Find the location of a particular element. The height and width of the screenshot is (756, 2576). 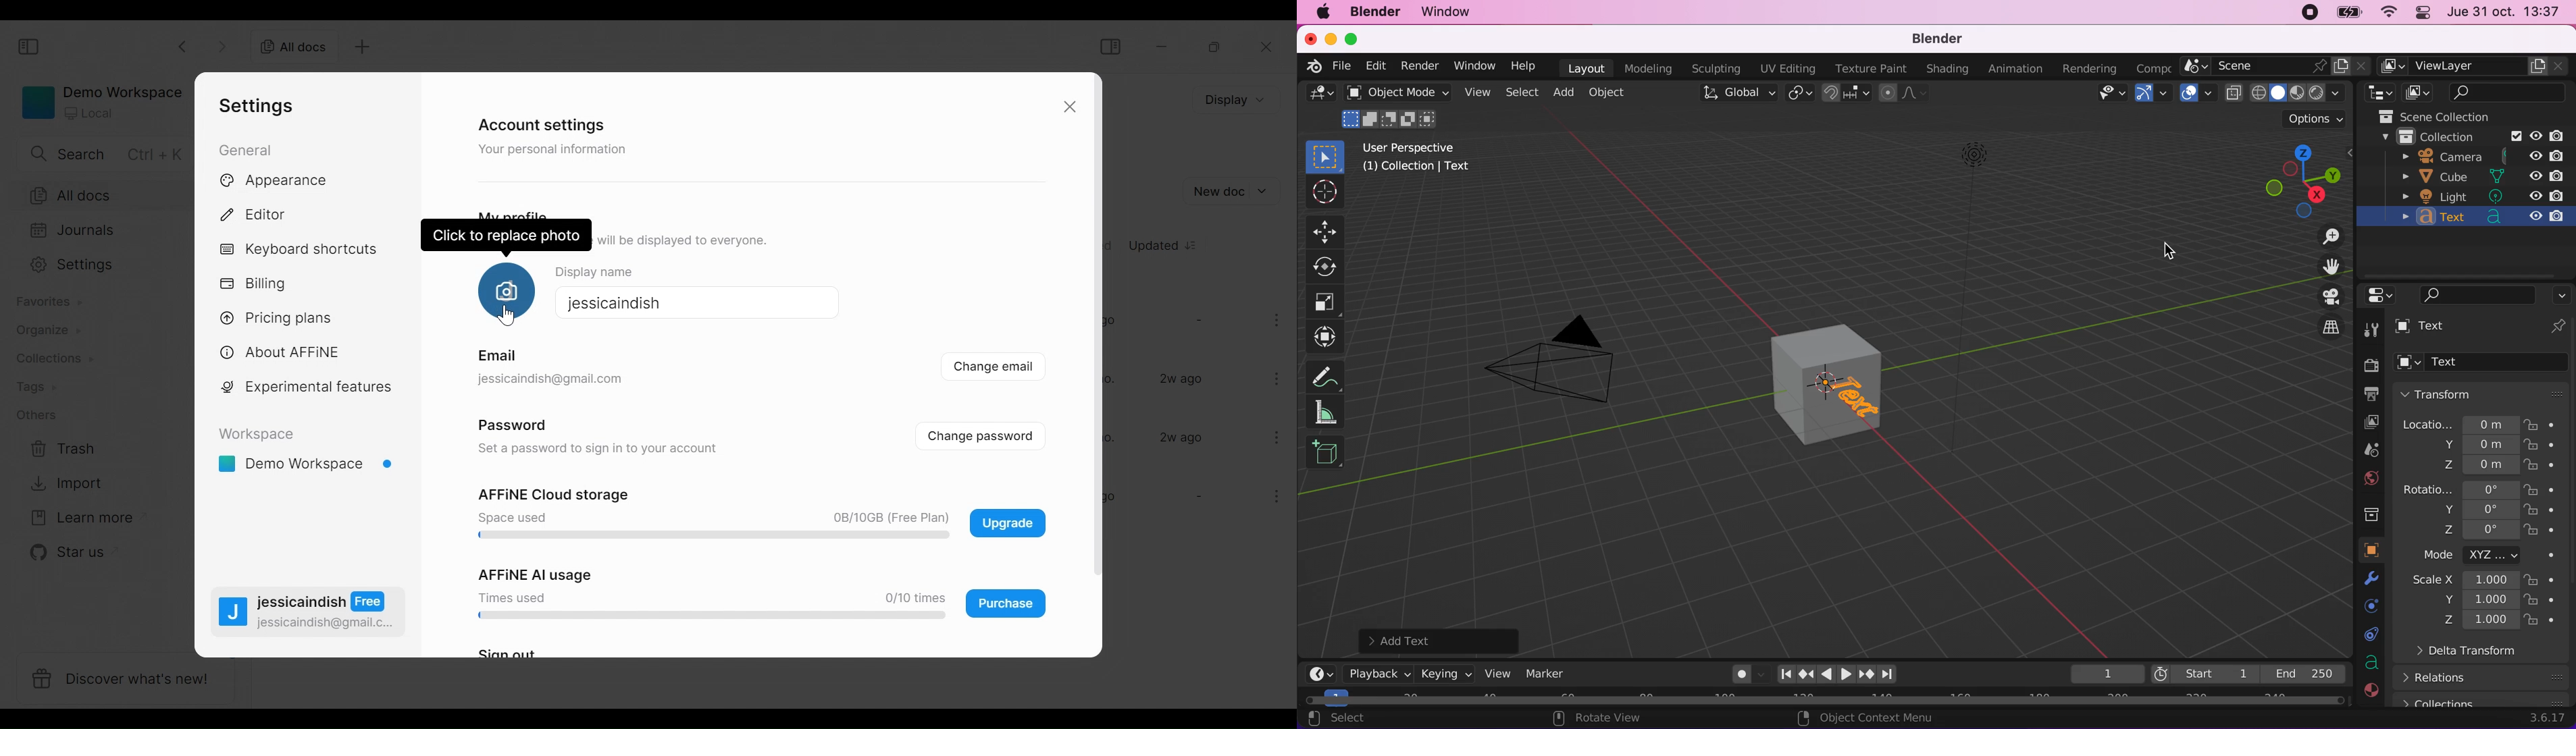

Star us is located at coordinates (59, 554).